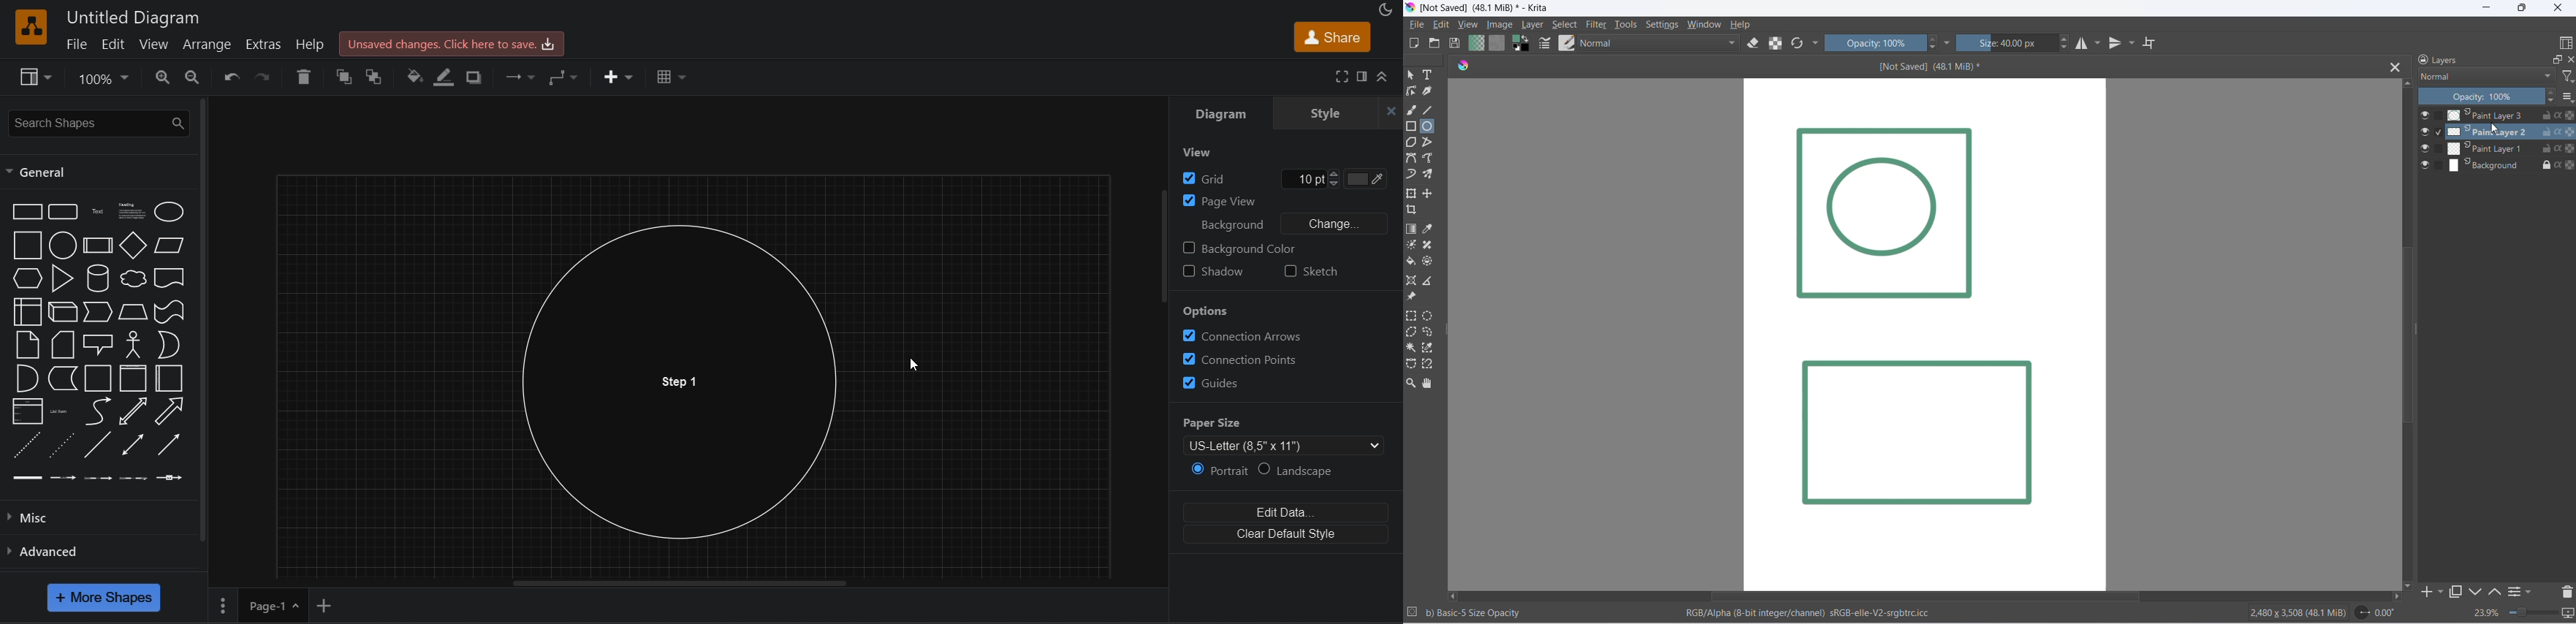  I want to click on redo, so click(229, 80).